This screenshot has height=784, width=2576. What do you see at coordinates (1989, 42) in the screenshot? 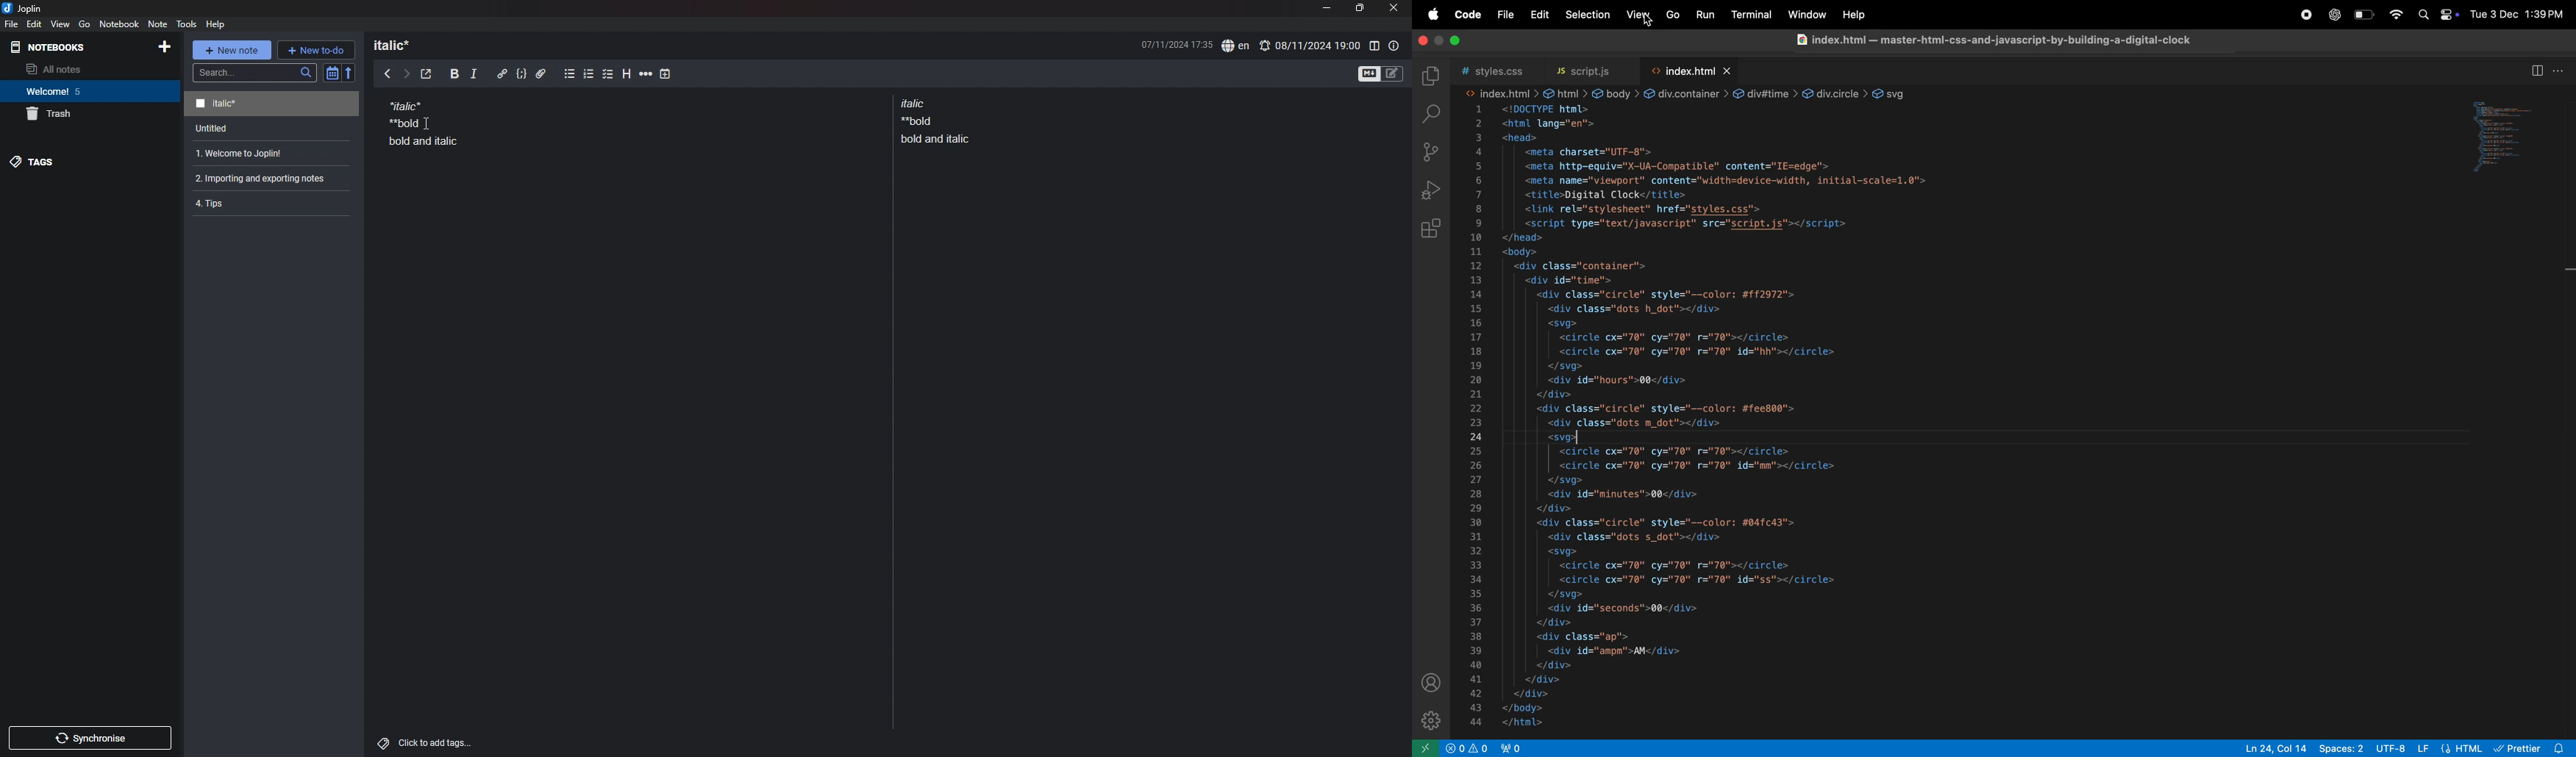
I see `chrome file index .html` at bounding box center [1989, 42].